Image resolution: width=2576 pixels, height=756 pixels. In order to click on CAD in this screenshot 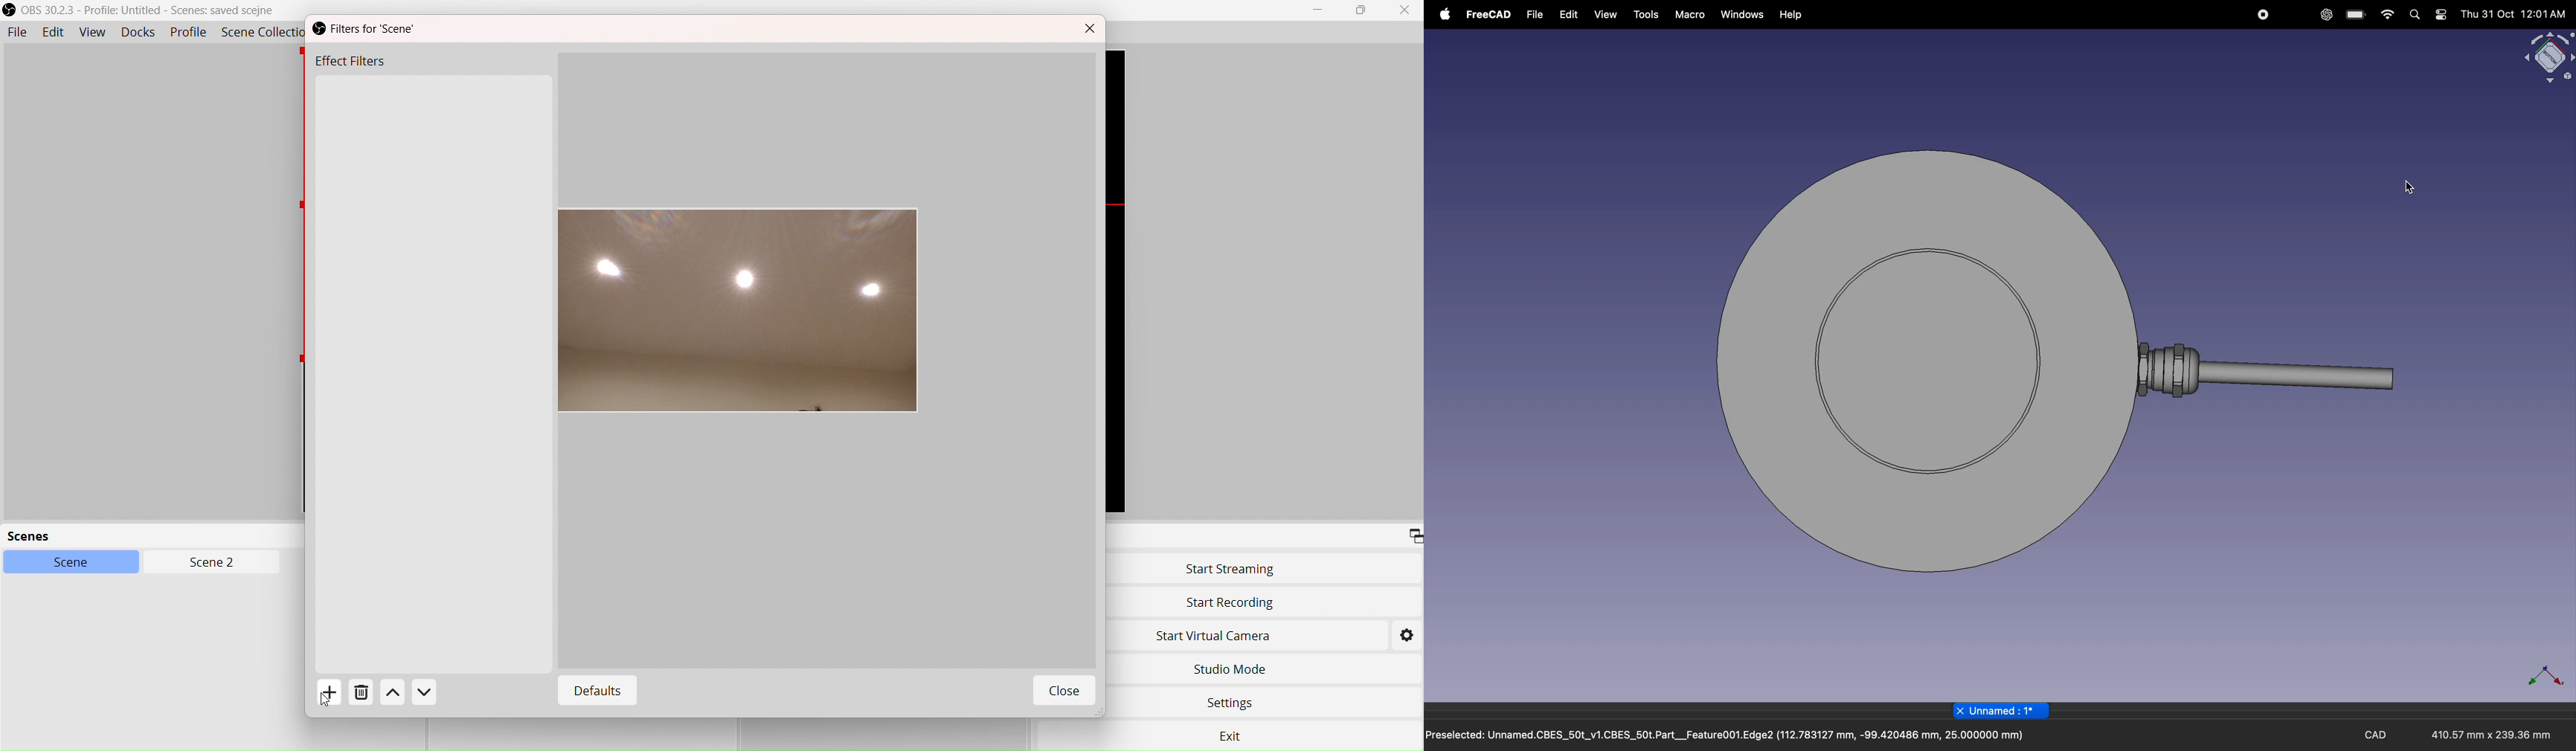, I will do `click(2377, 736)`.